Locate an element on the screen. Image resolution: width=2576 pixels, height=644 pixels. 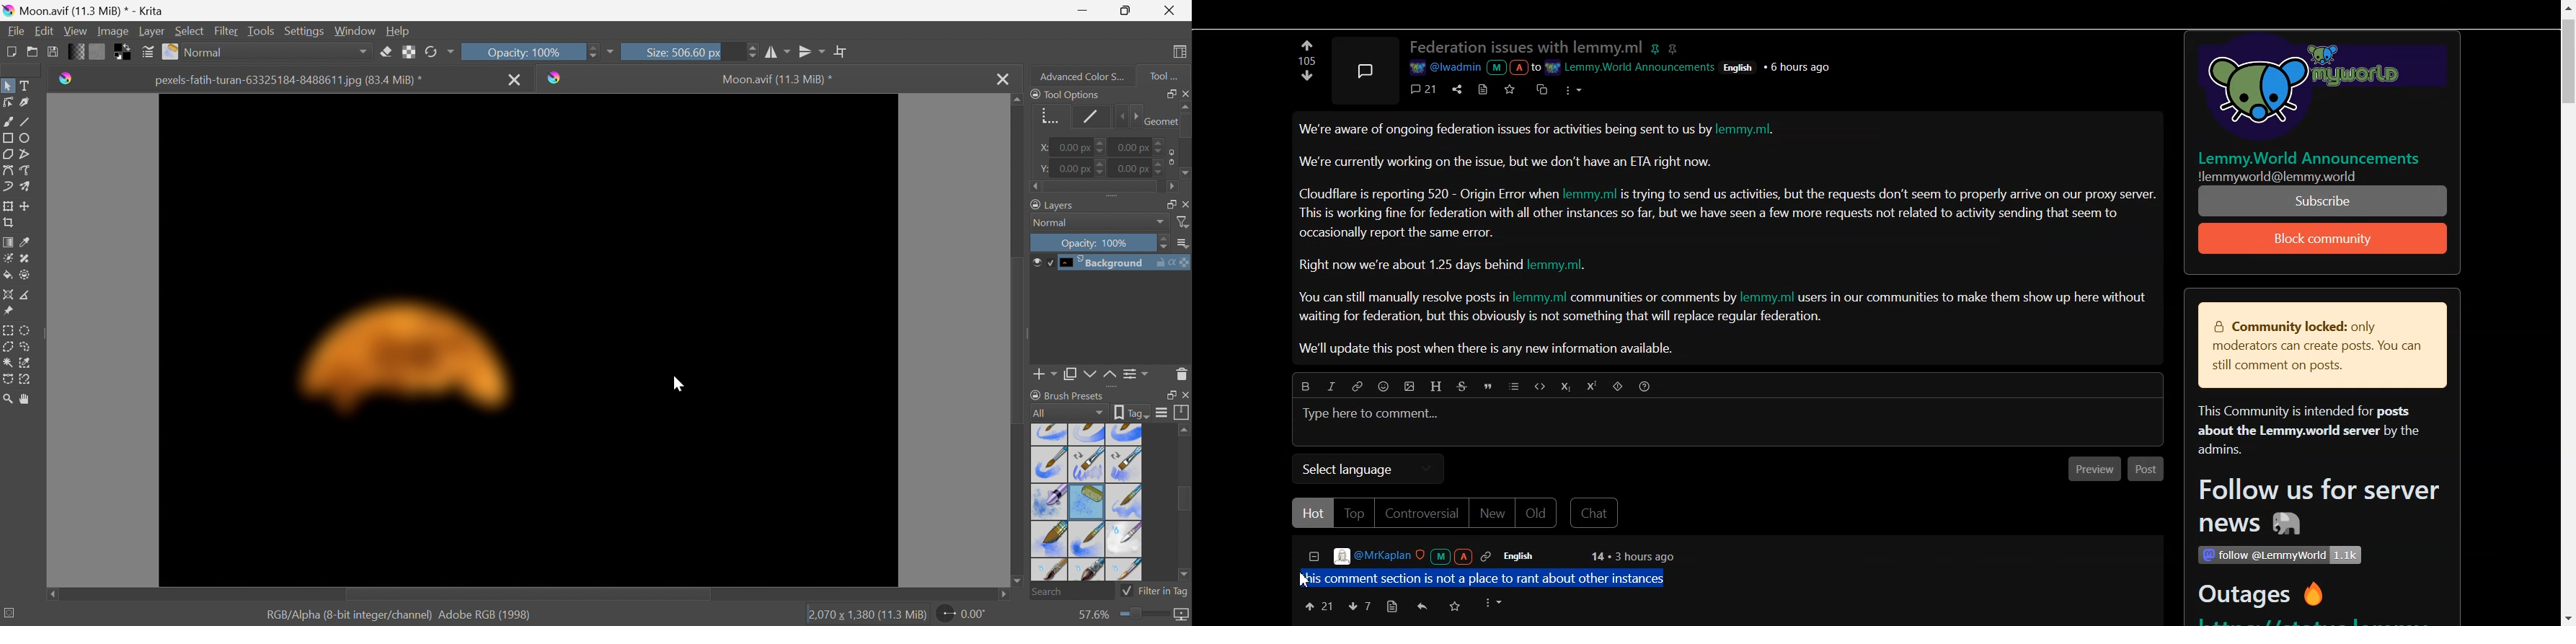
Subscribe is located at coordinates (2324, 239).